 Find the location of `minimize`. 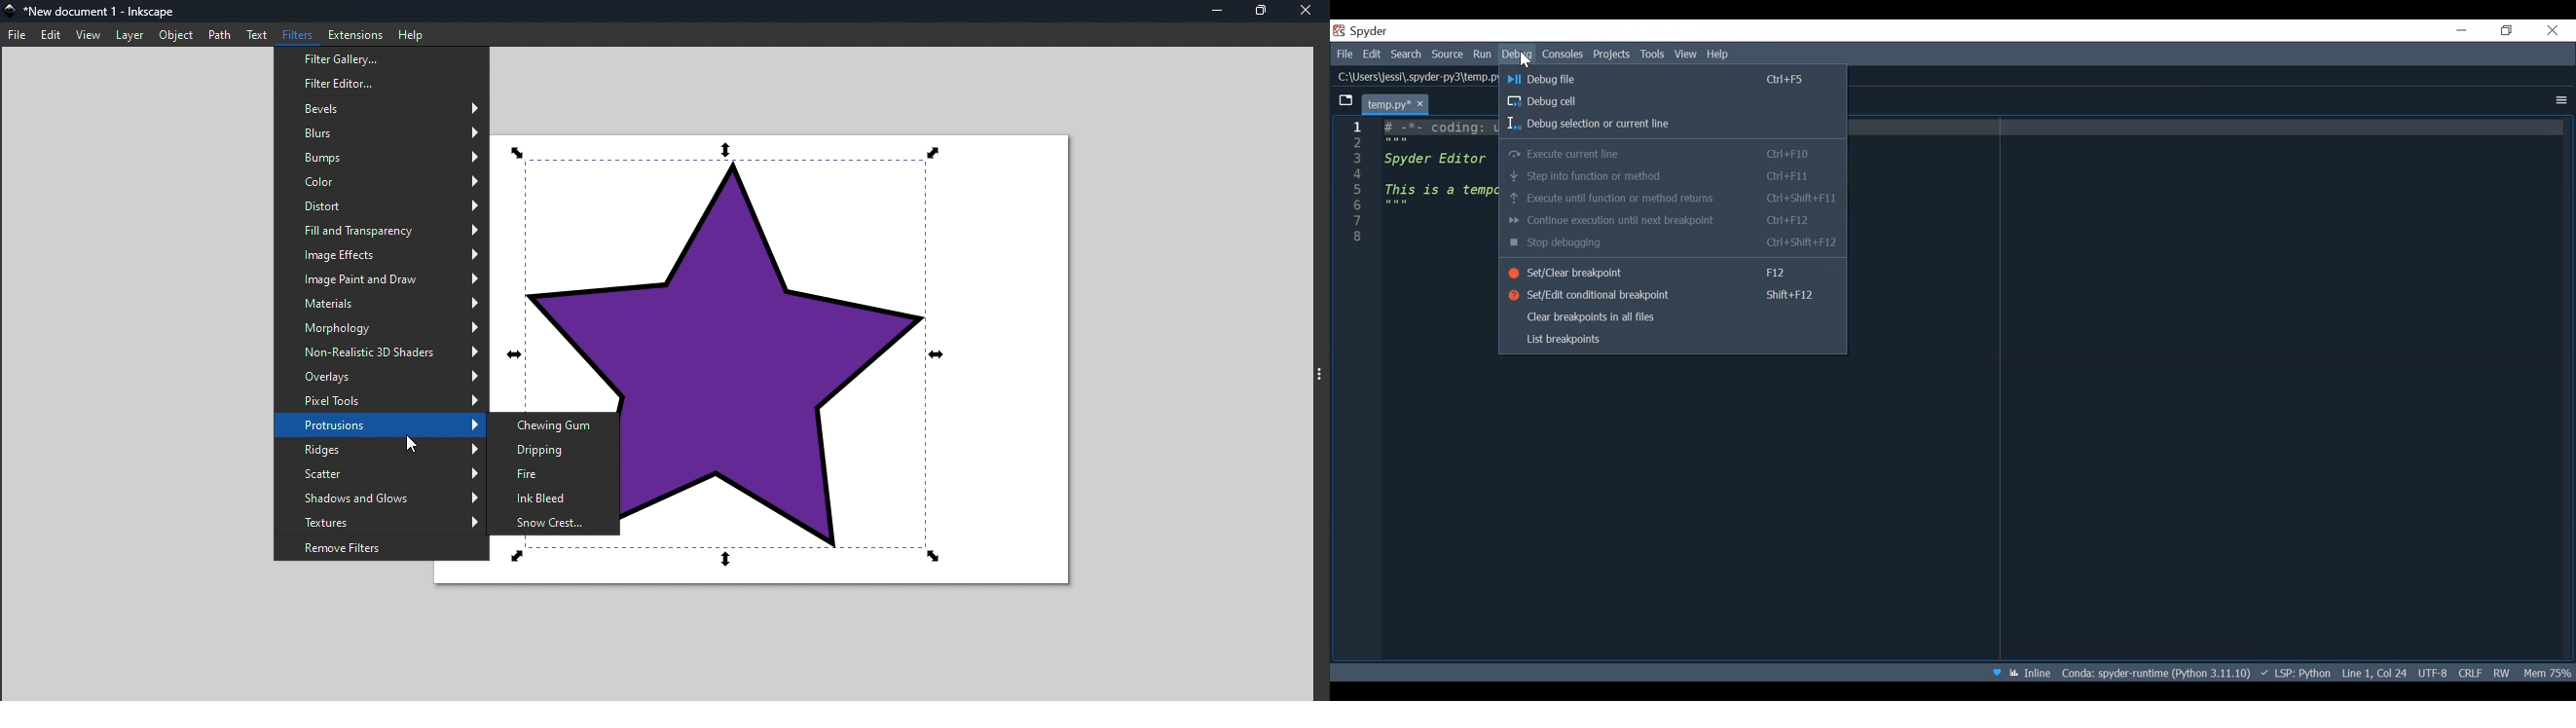

minimize is located at coordinates (2462, 31).